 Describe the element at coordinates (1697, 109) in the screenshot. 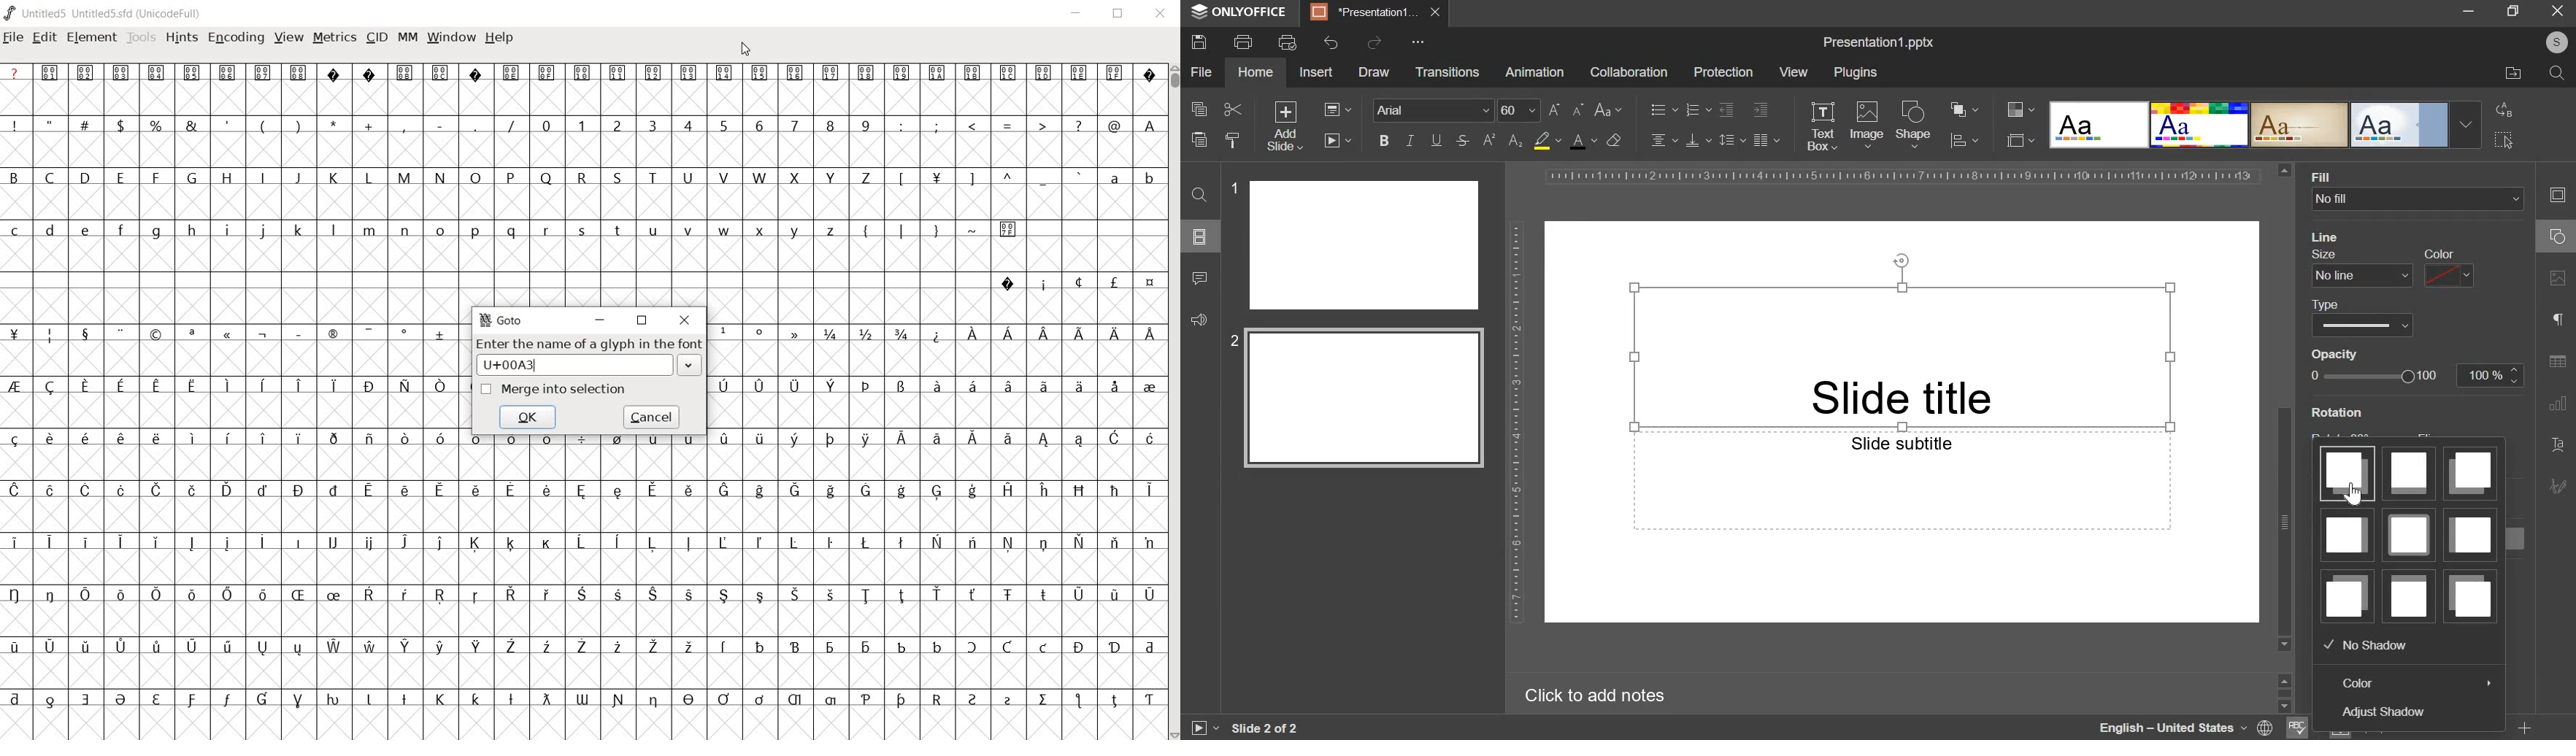

I see `numbering` at that location.